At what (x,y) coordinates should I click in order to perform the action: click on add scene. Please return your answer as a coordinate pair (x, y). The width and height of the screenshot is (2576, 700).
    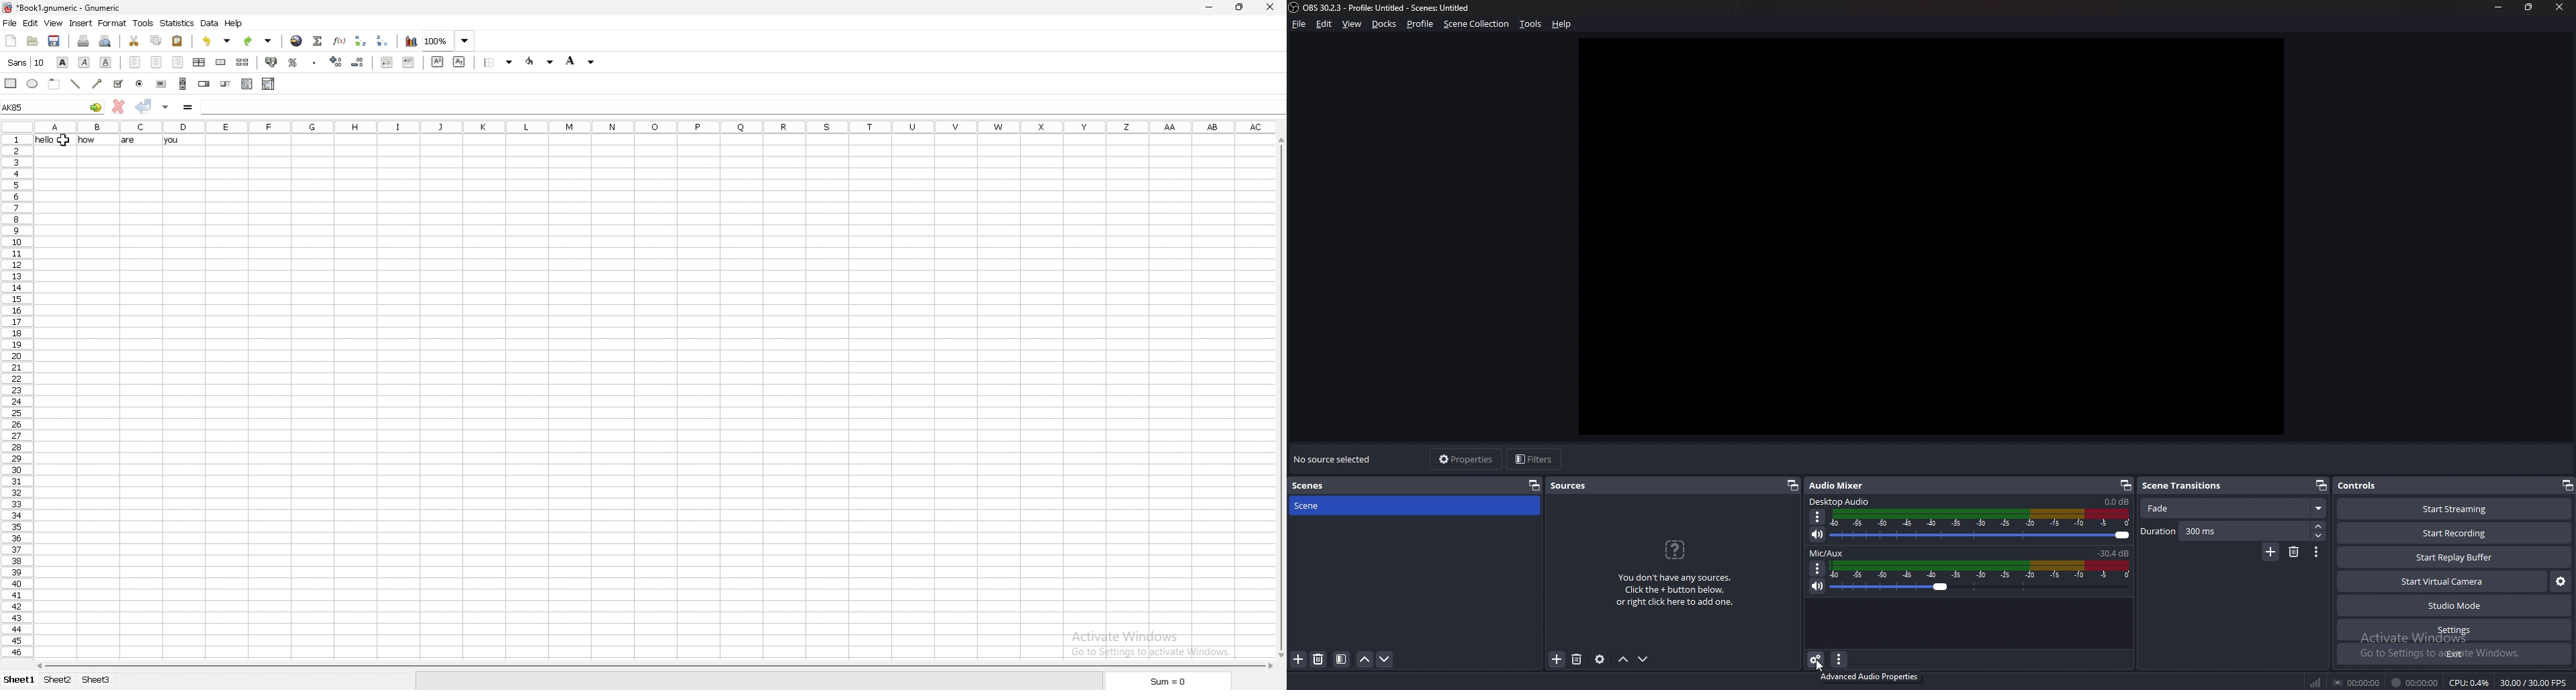
    Looking at the image, I should click on (2270, 552).